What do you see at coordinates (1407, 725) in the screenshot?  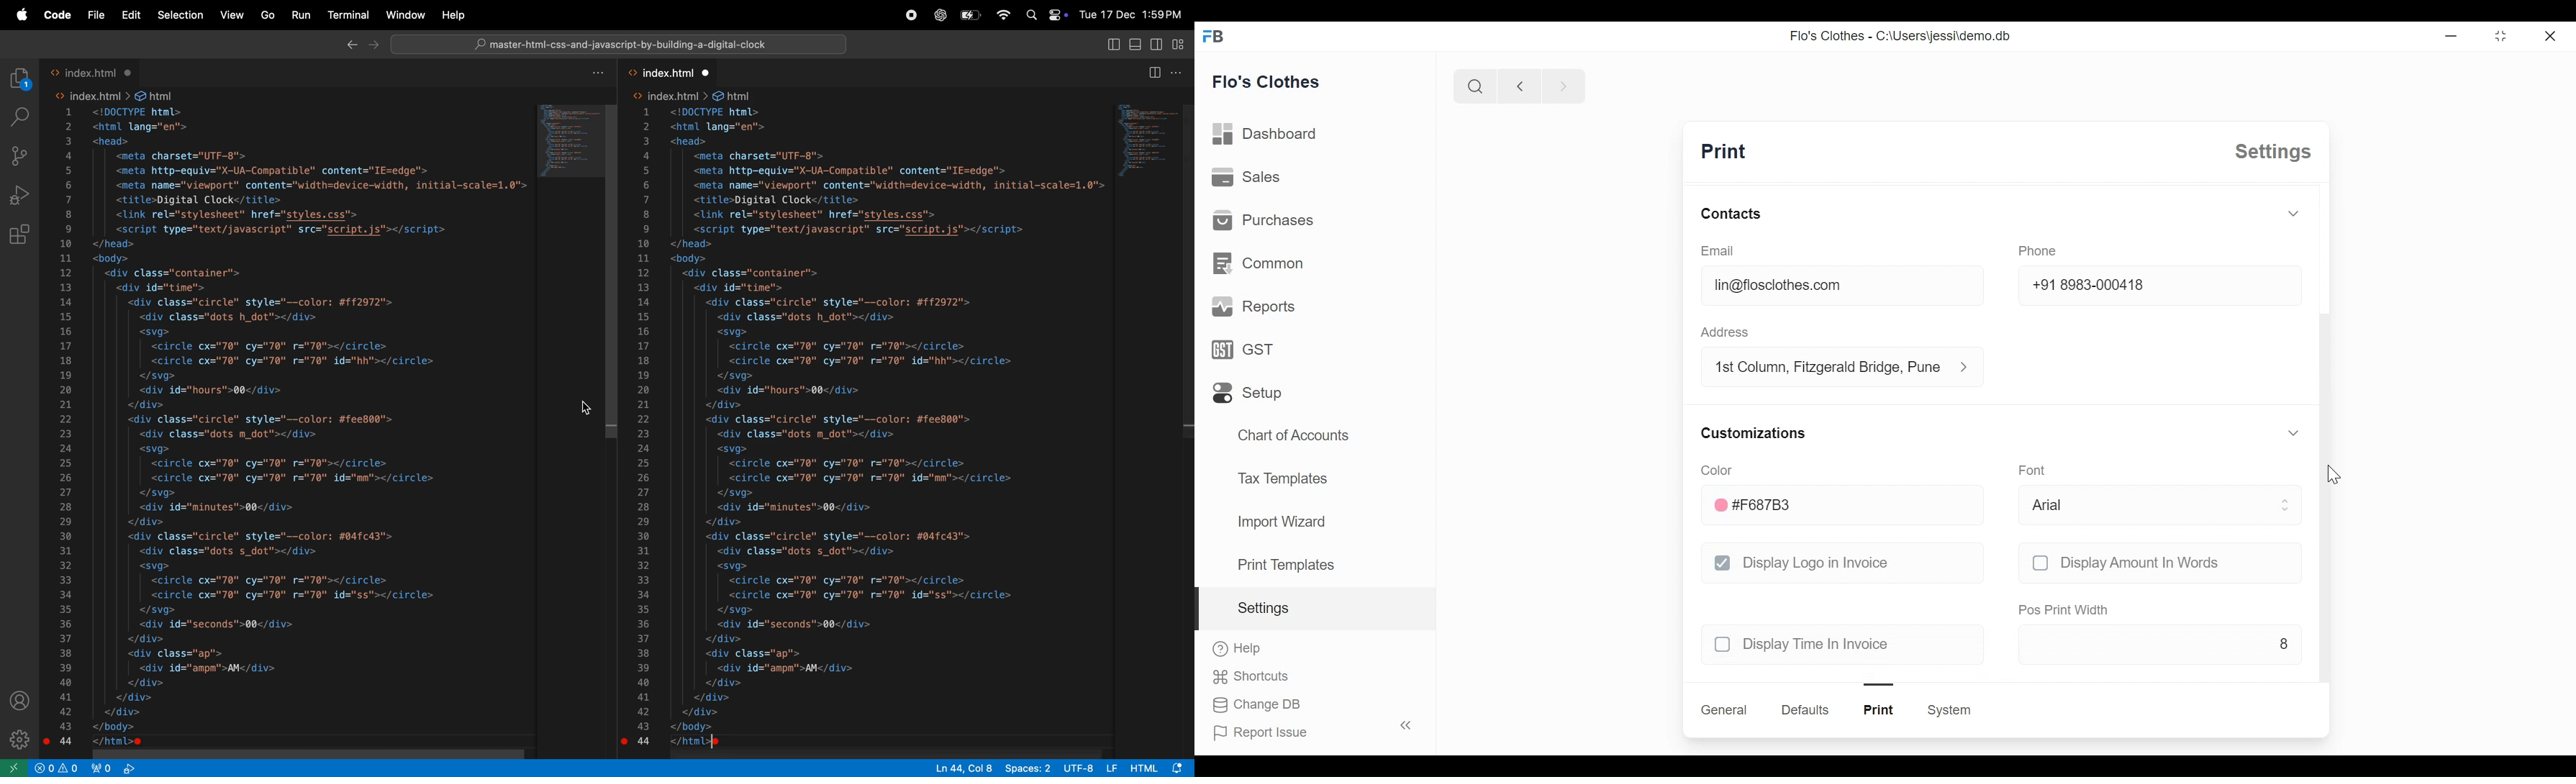 I see `toggle sidebar` at bounding box center [1407, 725].